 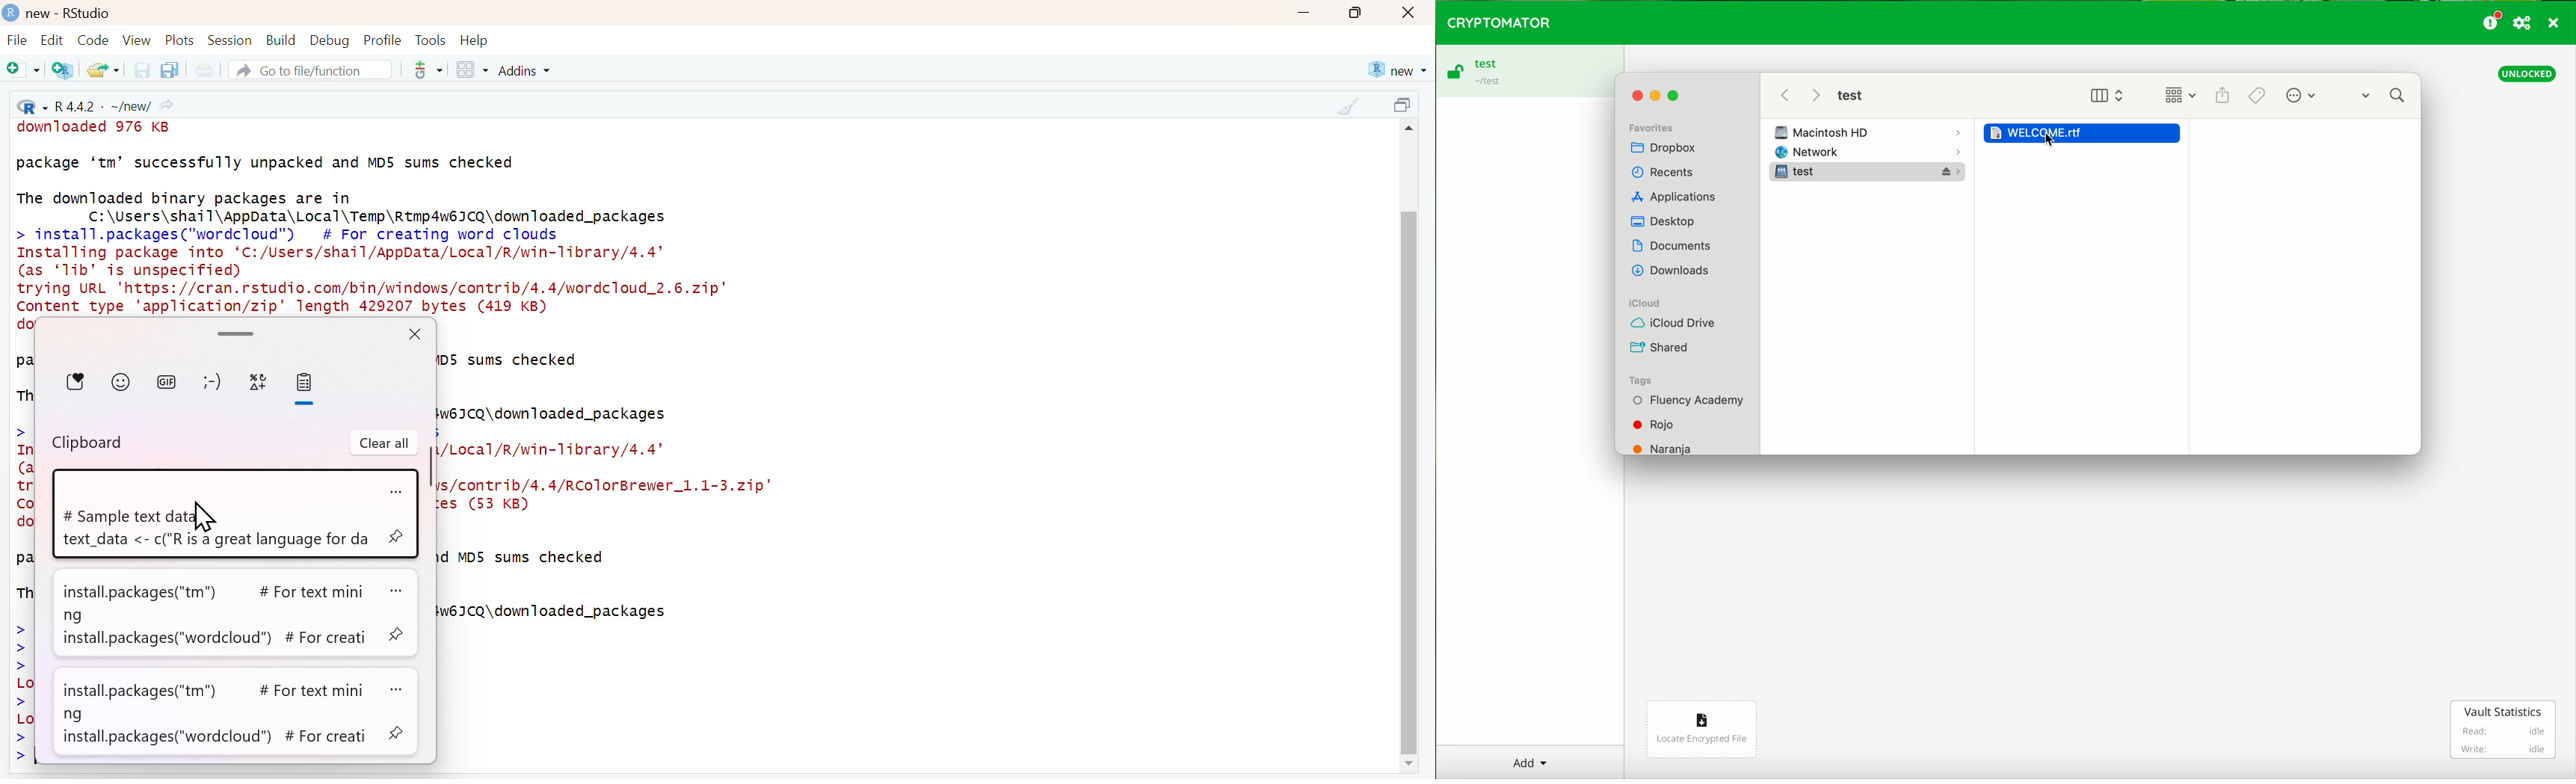 I want to click on File, so click(x=17, y=41).